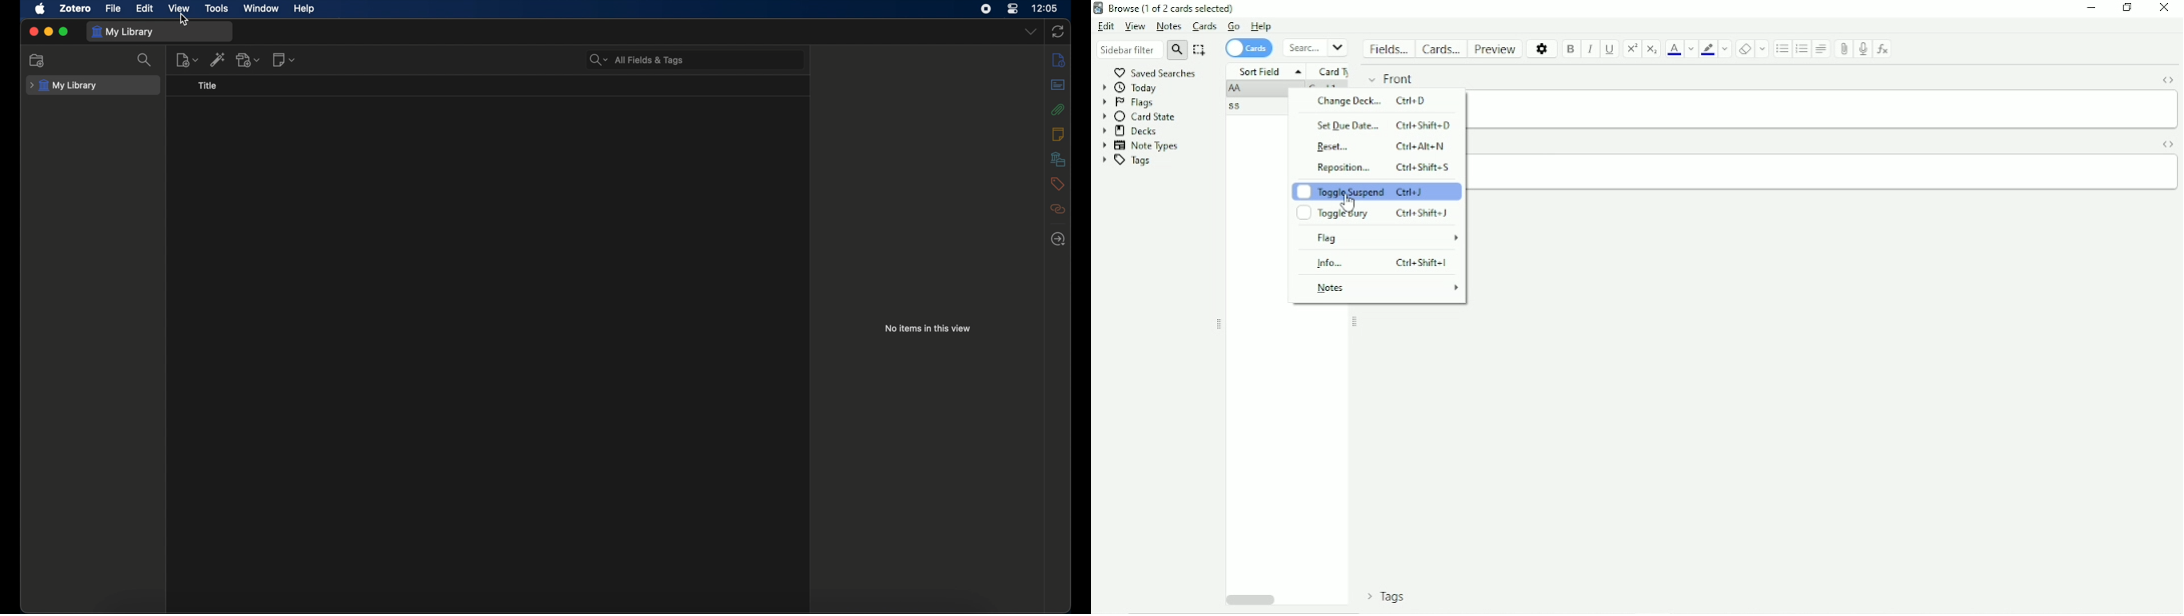  Describe the element at coordinates (1270, 72) in the screenshot. I see `Sort Field` at that location.